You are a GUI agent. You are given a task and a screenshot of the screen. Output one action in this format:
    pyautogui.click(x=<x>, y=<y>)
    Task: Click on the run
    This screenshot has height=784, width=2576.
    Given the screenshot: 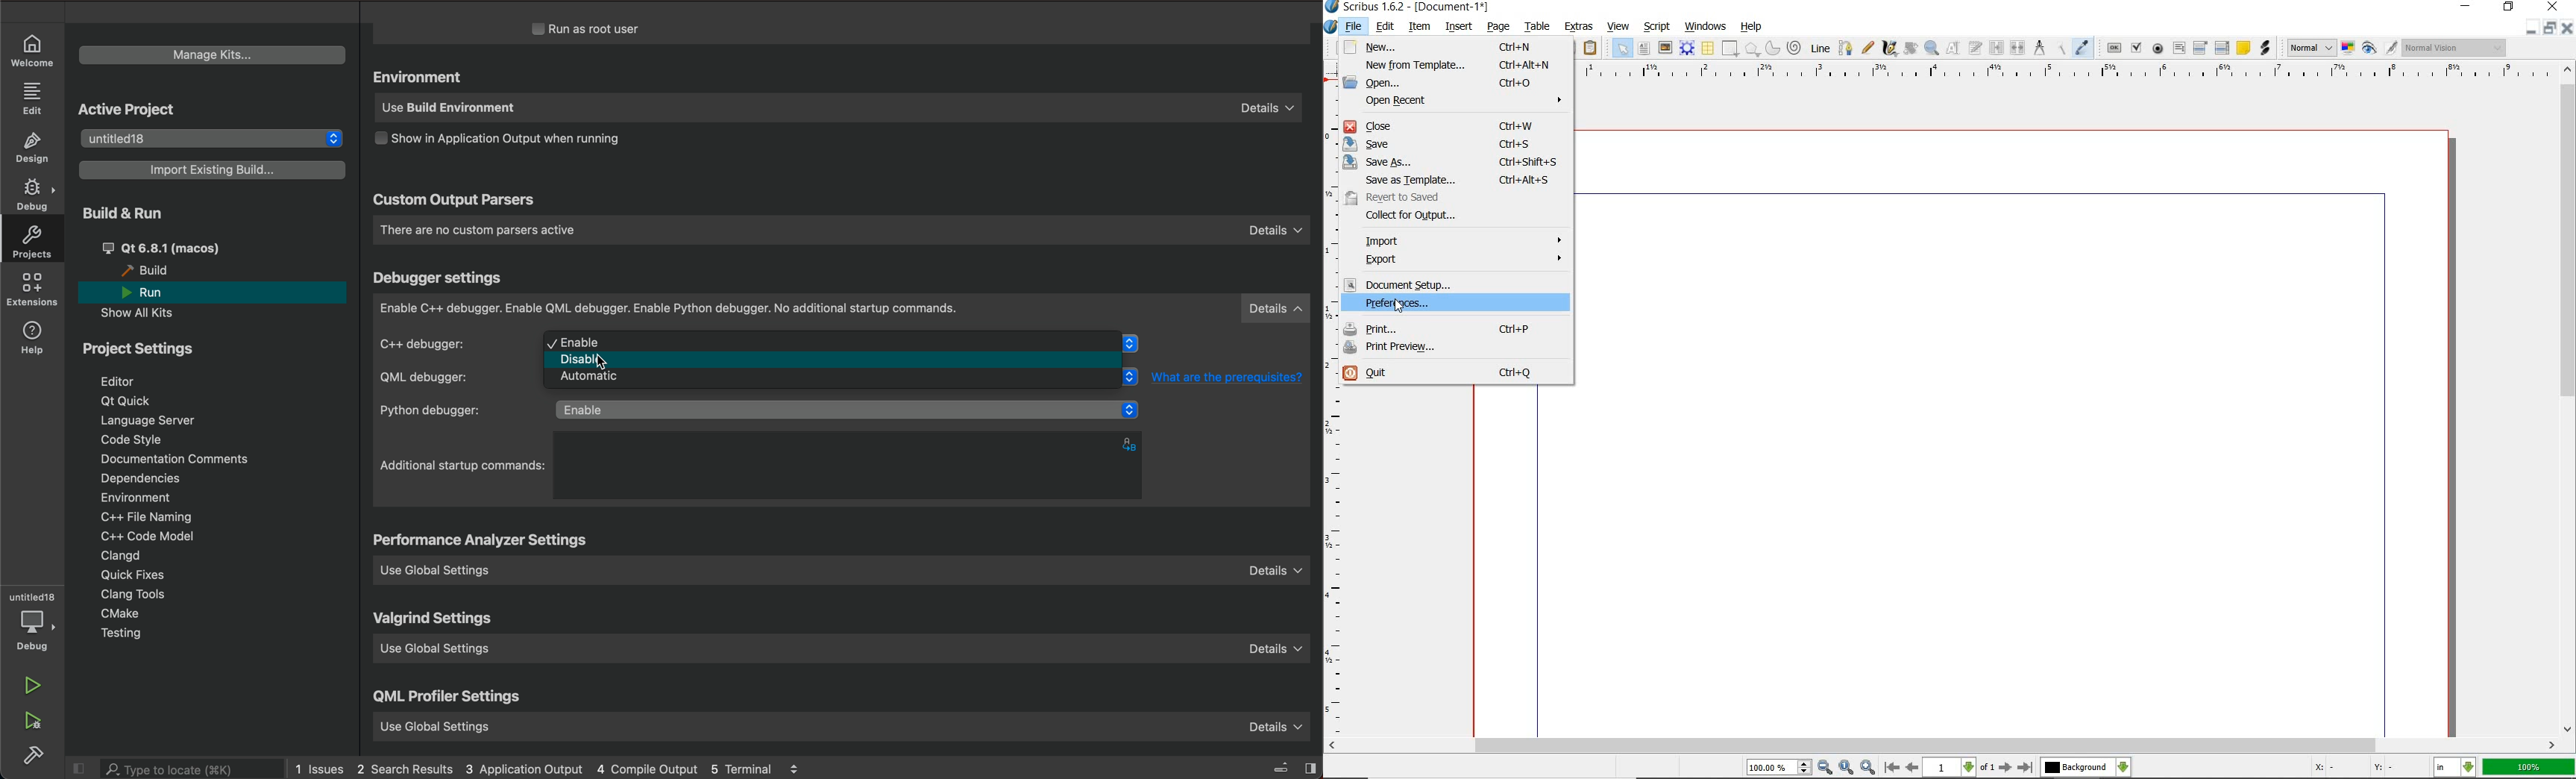 What is the action you would take?
    pyautogui.click(x=154, y=293)
    